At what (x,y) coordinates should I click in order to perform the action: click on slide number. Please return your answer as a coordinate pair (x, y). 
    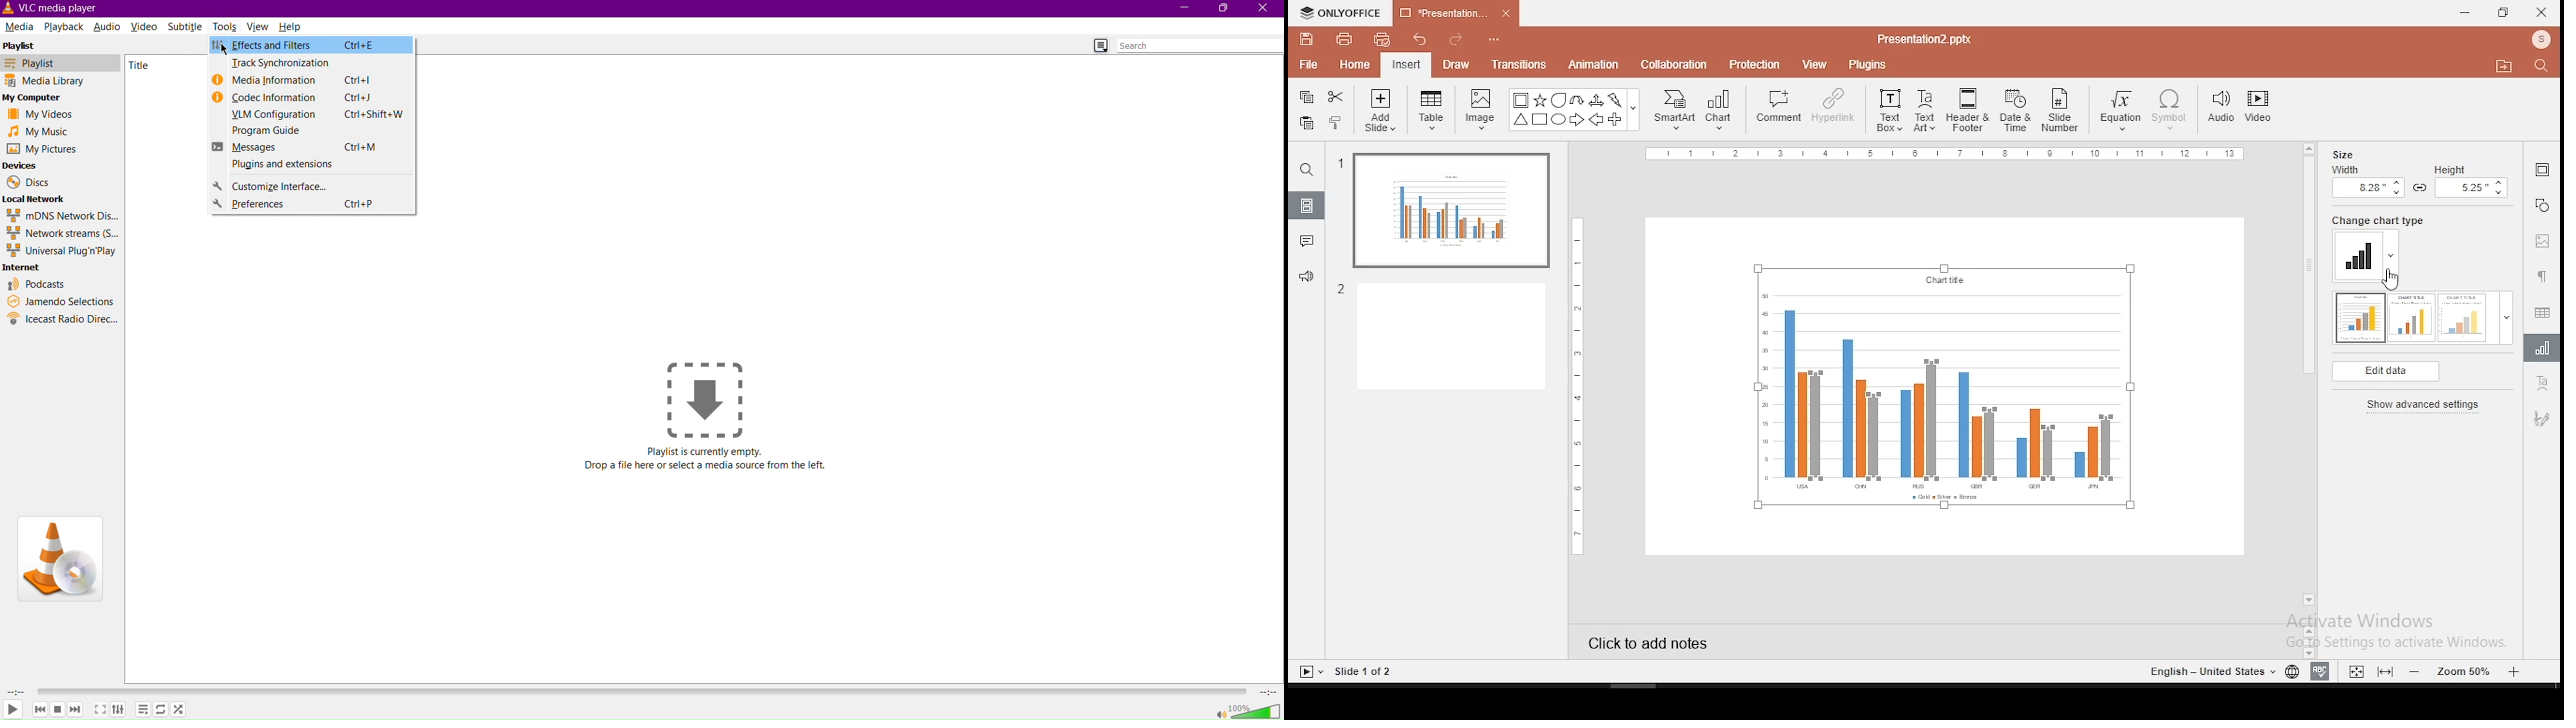
    Looking at the image, I should click on (2062, 109).